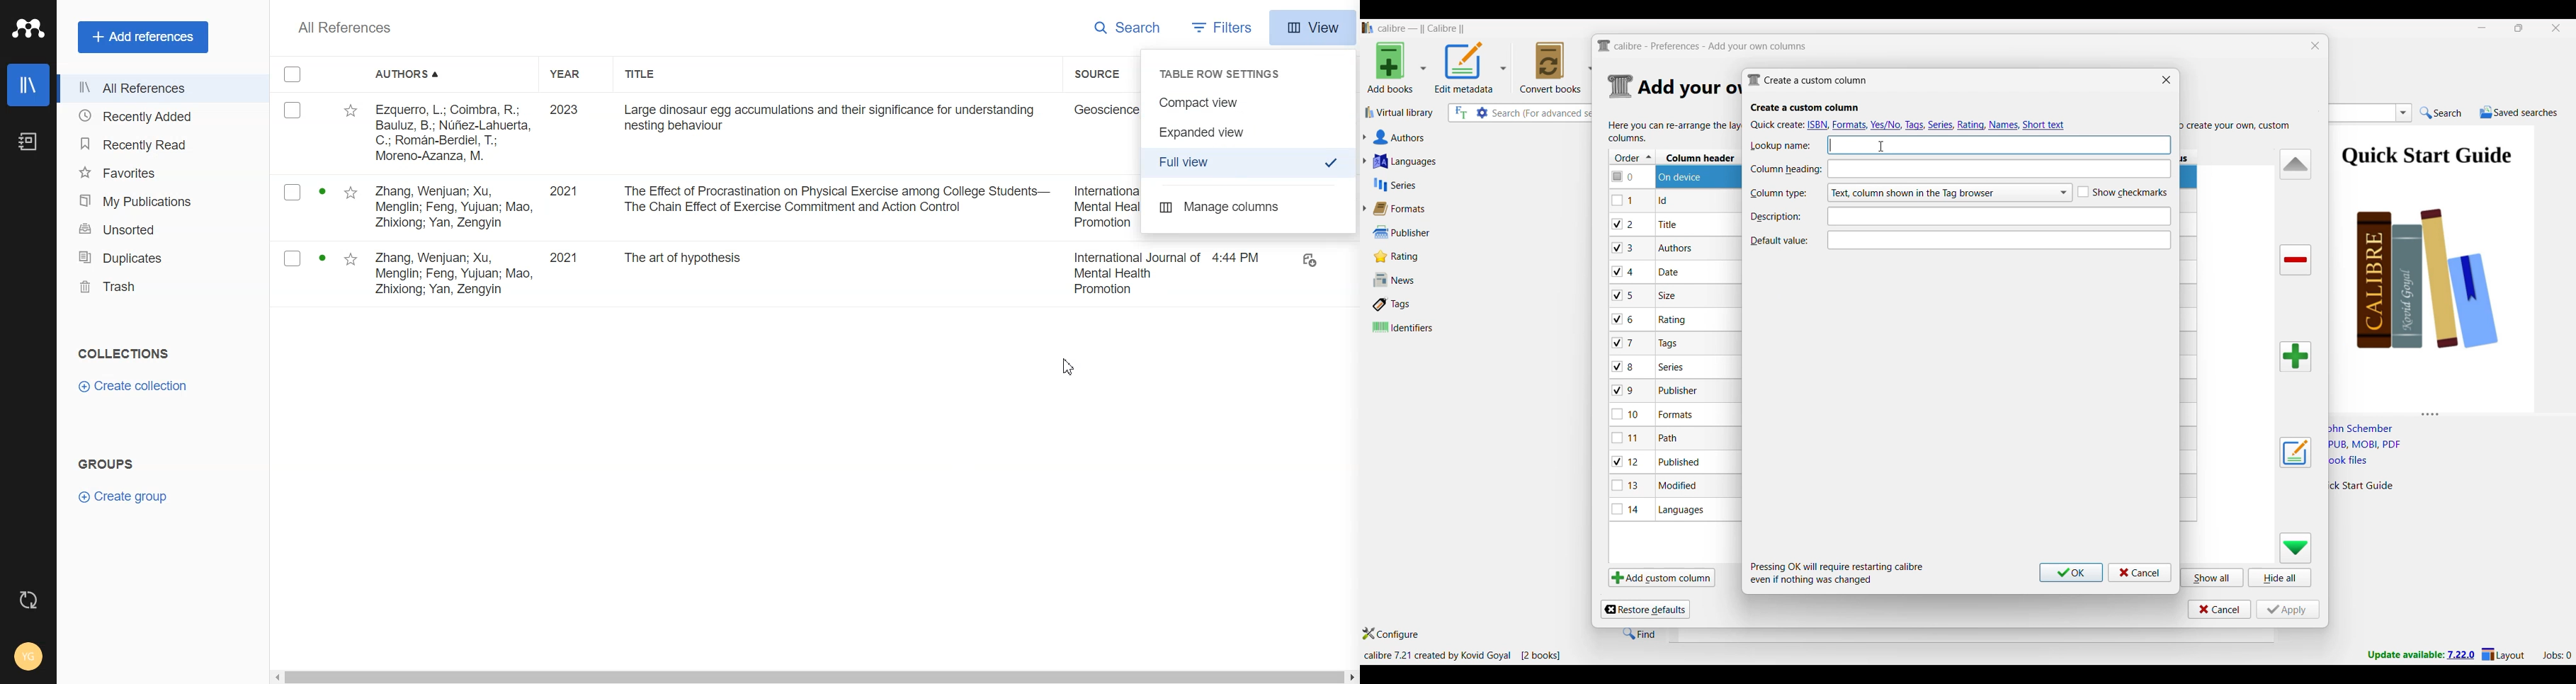 This screenshot has height=700, width=2576. What do you see at coordinates (1661, 577) in the screenshot?
I see `Add custom column` at bounding box center [1661, 577].